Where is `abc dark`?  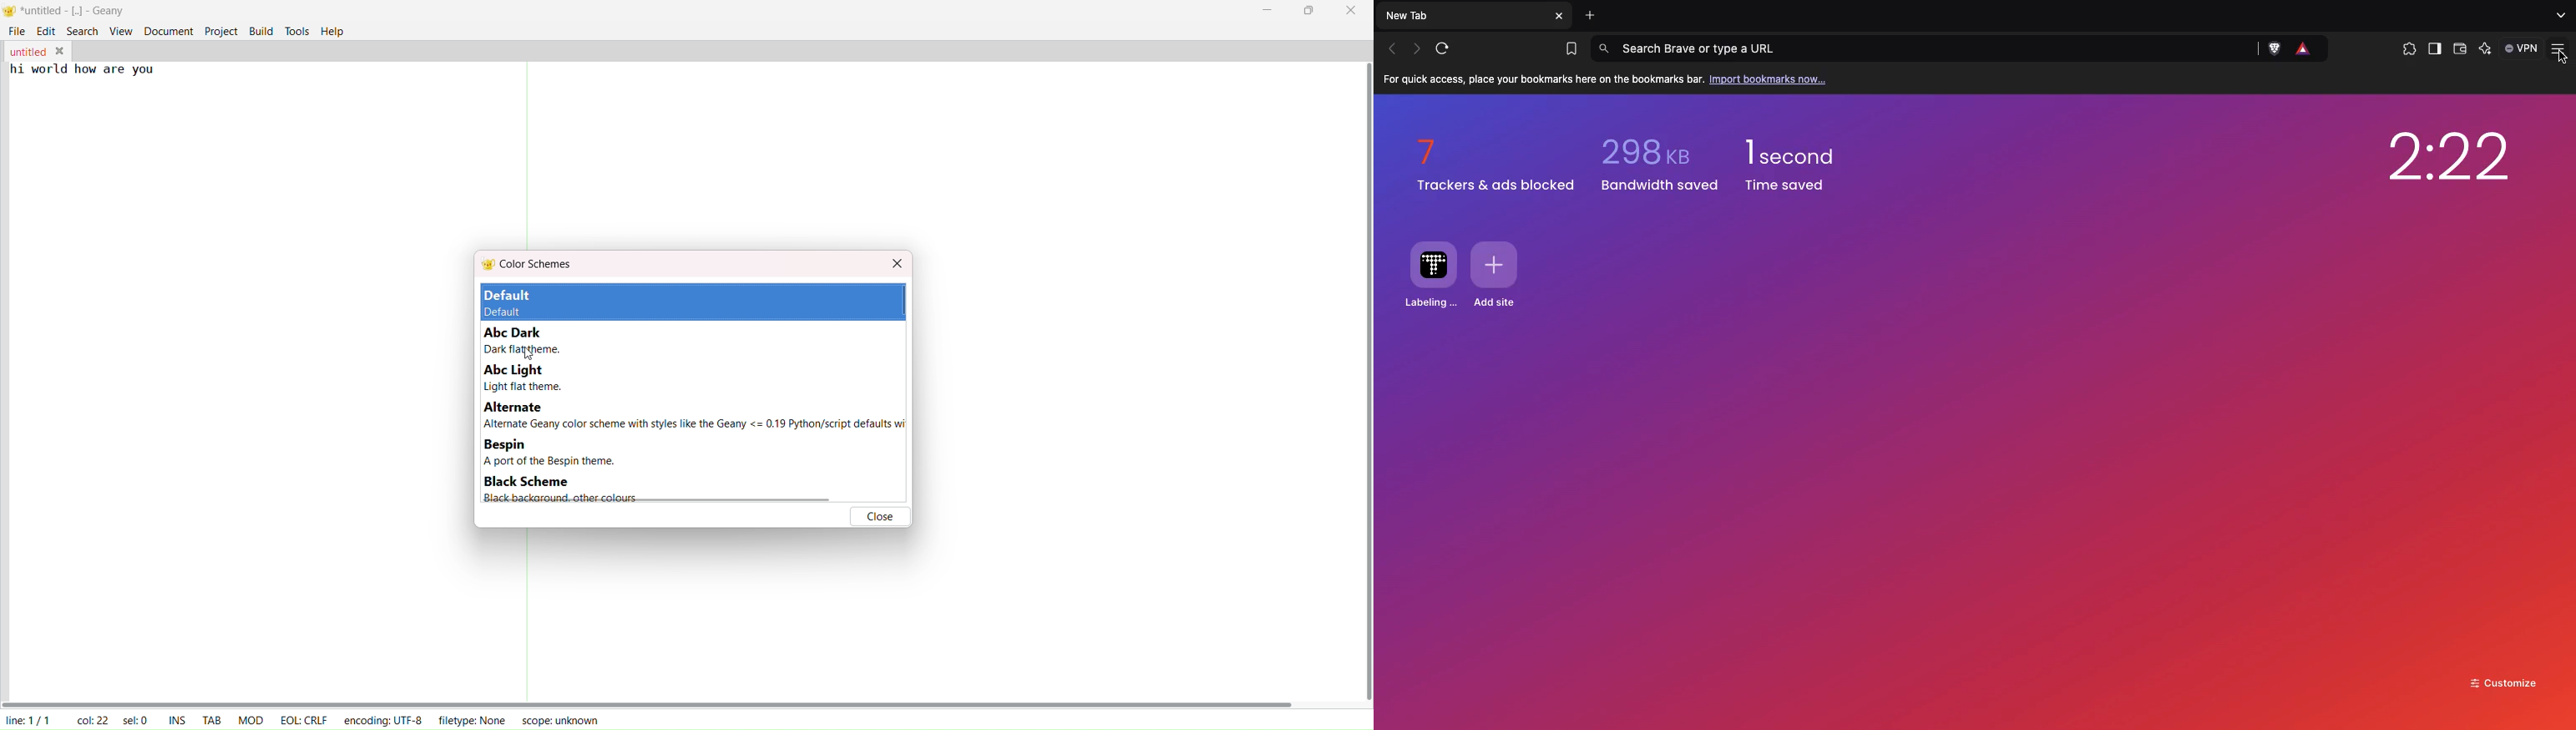 abc dark is located at coordinates (517, 332).